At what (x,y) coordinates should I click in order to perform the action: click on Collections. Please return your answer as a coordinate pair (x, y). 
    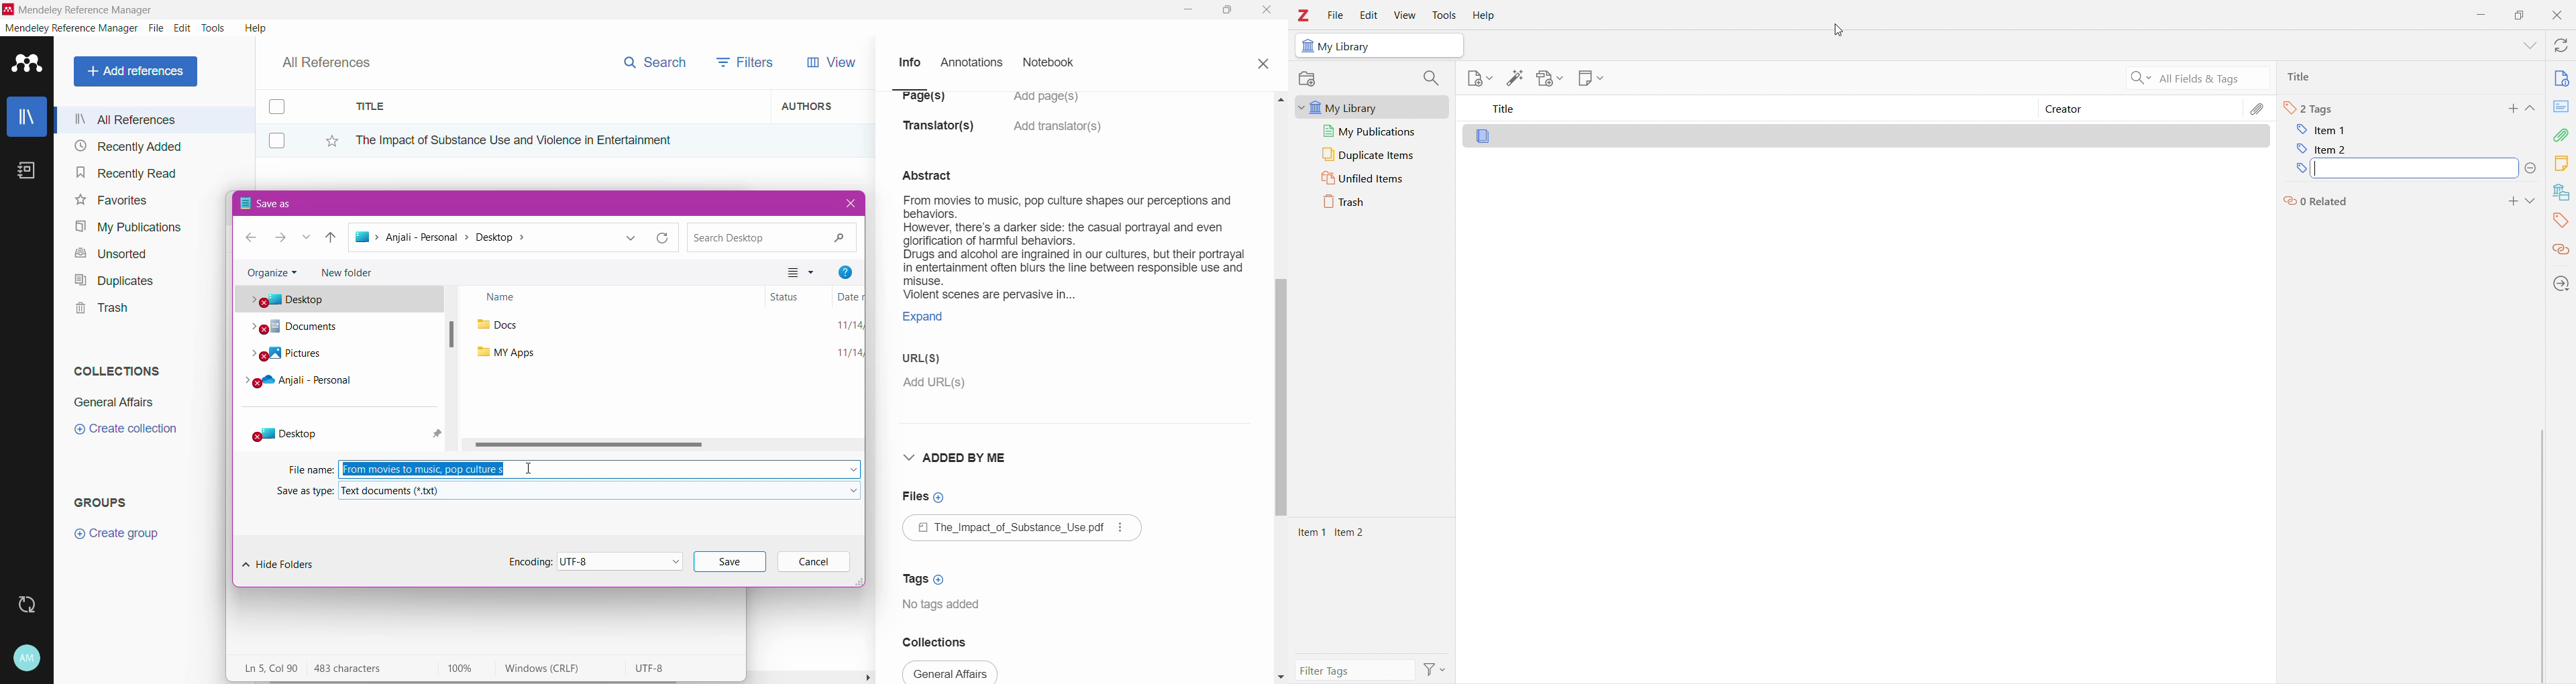
    Looking at the image, I should click on (945, 642).